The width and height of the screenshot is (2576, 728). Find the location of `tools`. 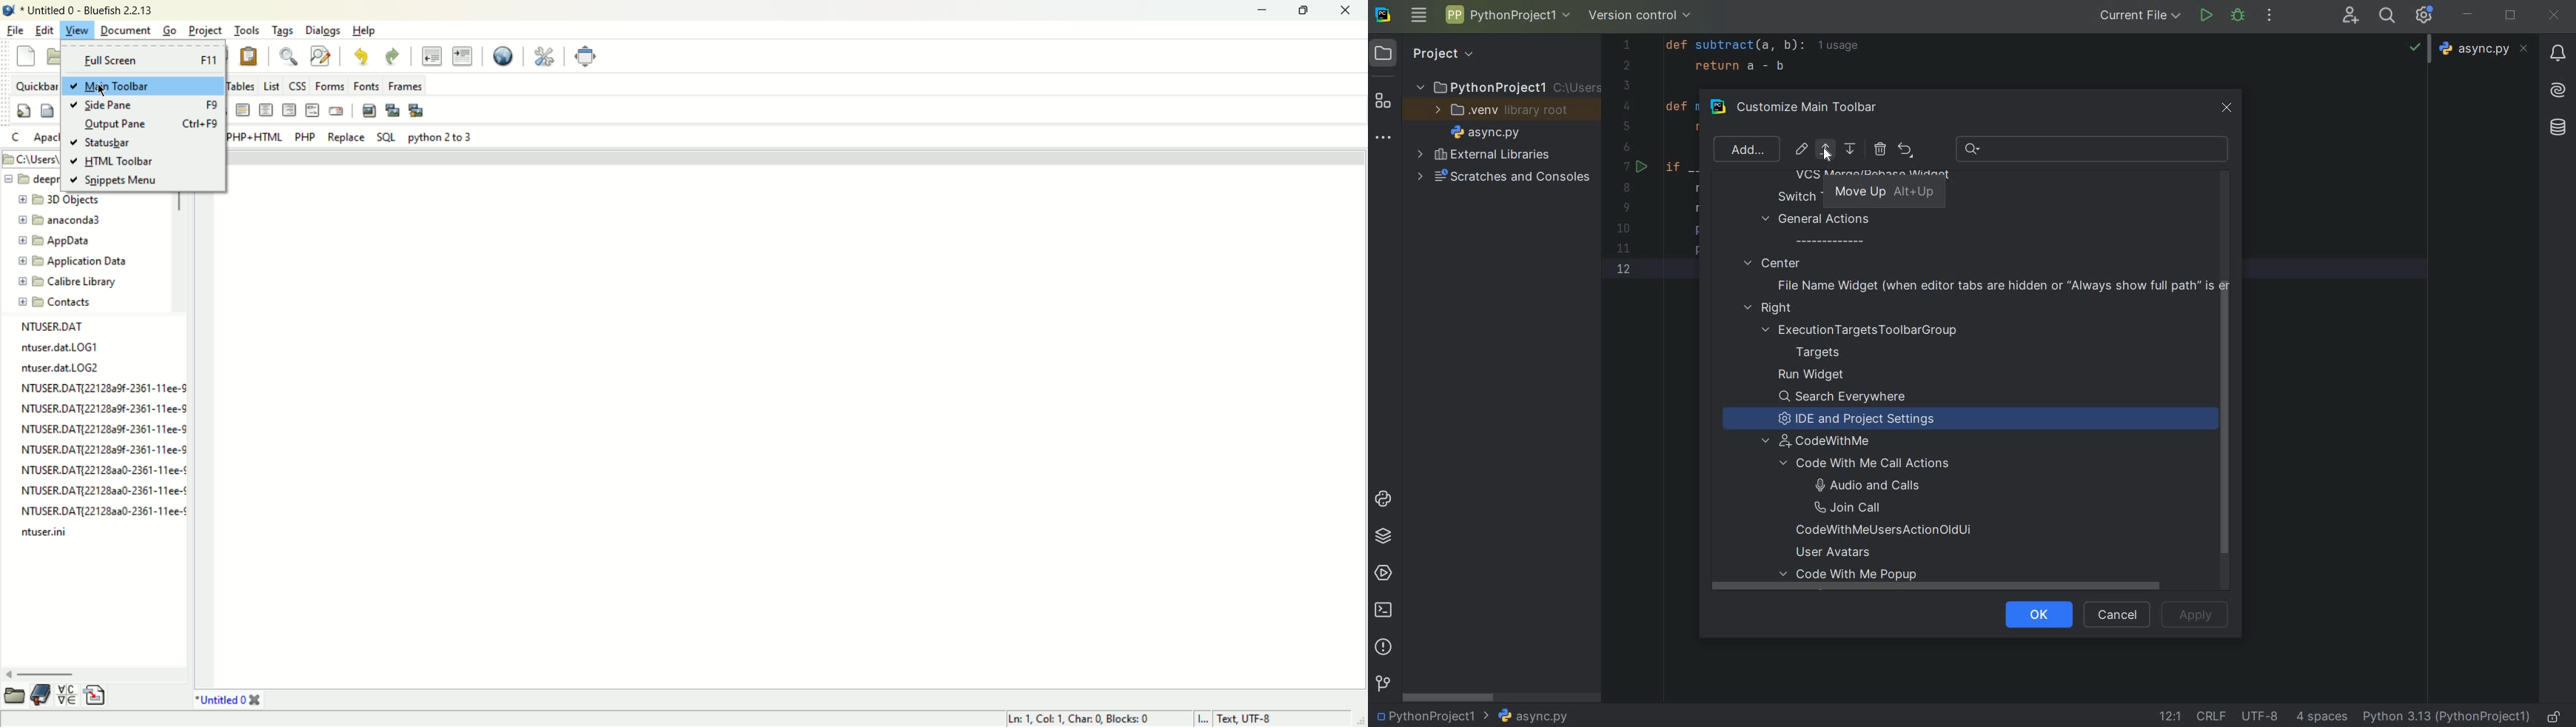

tools is located at coordinates (248, 29).